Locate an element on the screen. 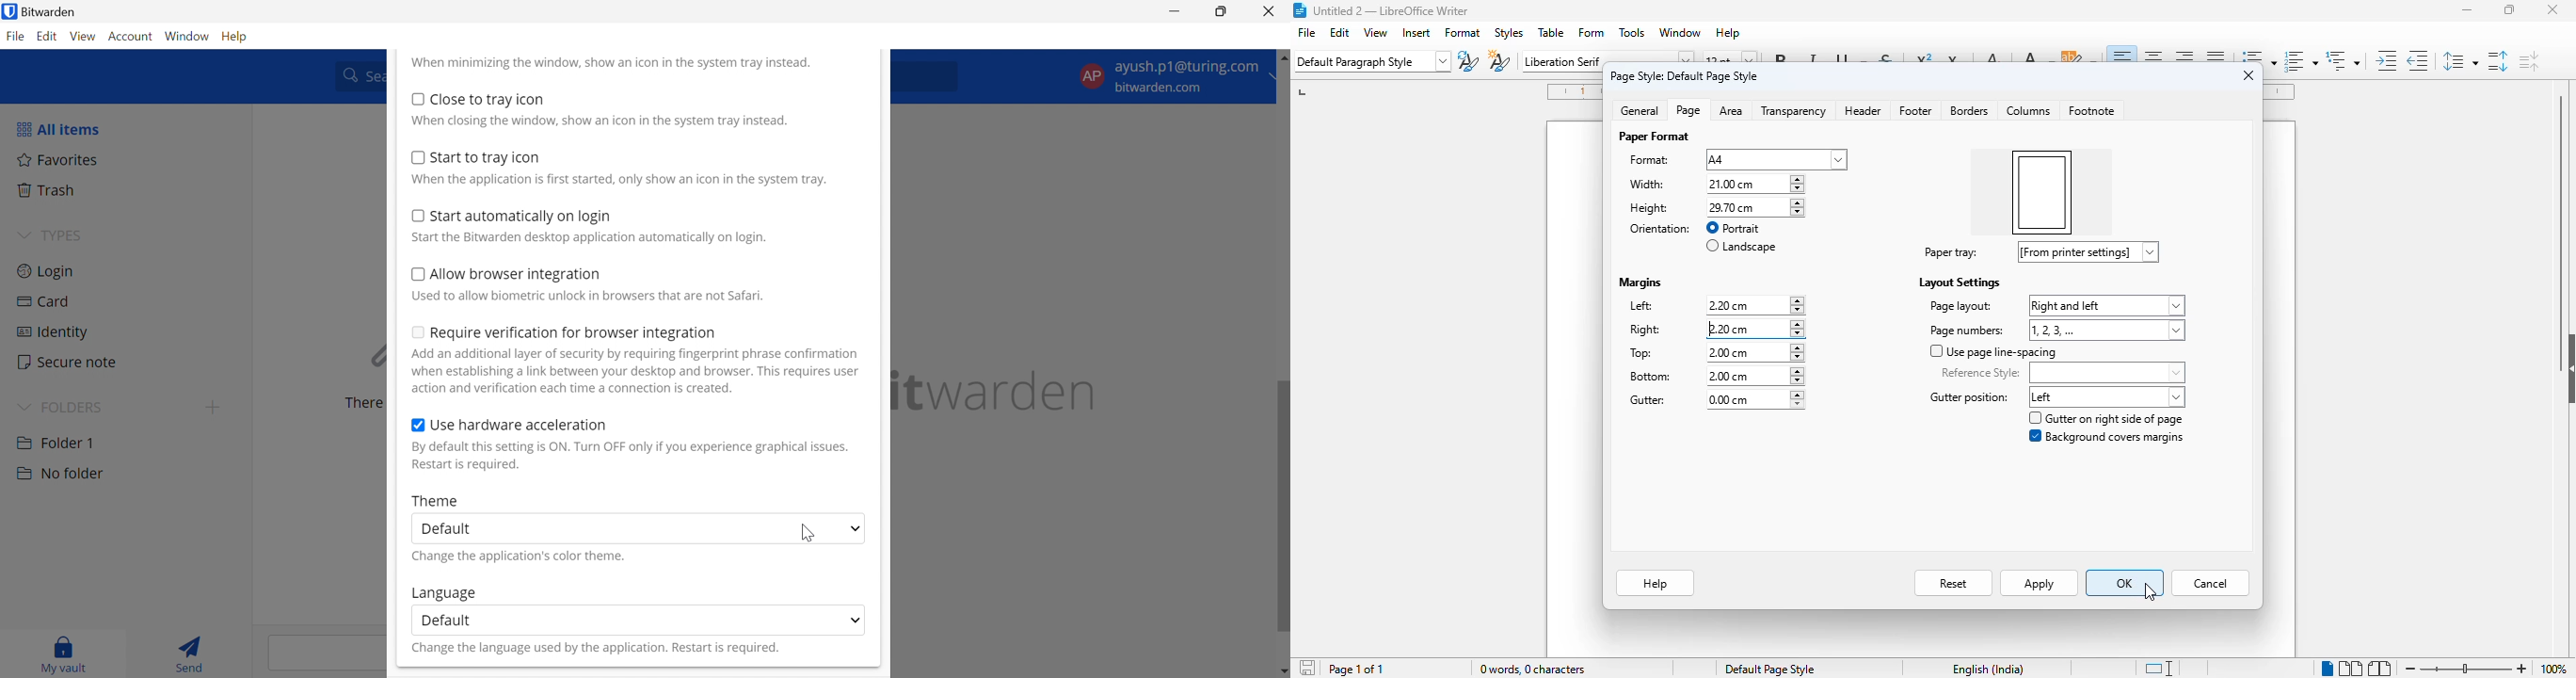  Edit is located at coordinates (48, 38).